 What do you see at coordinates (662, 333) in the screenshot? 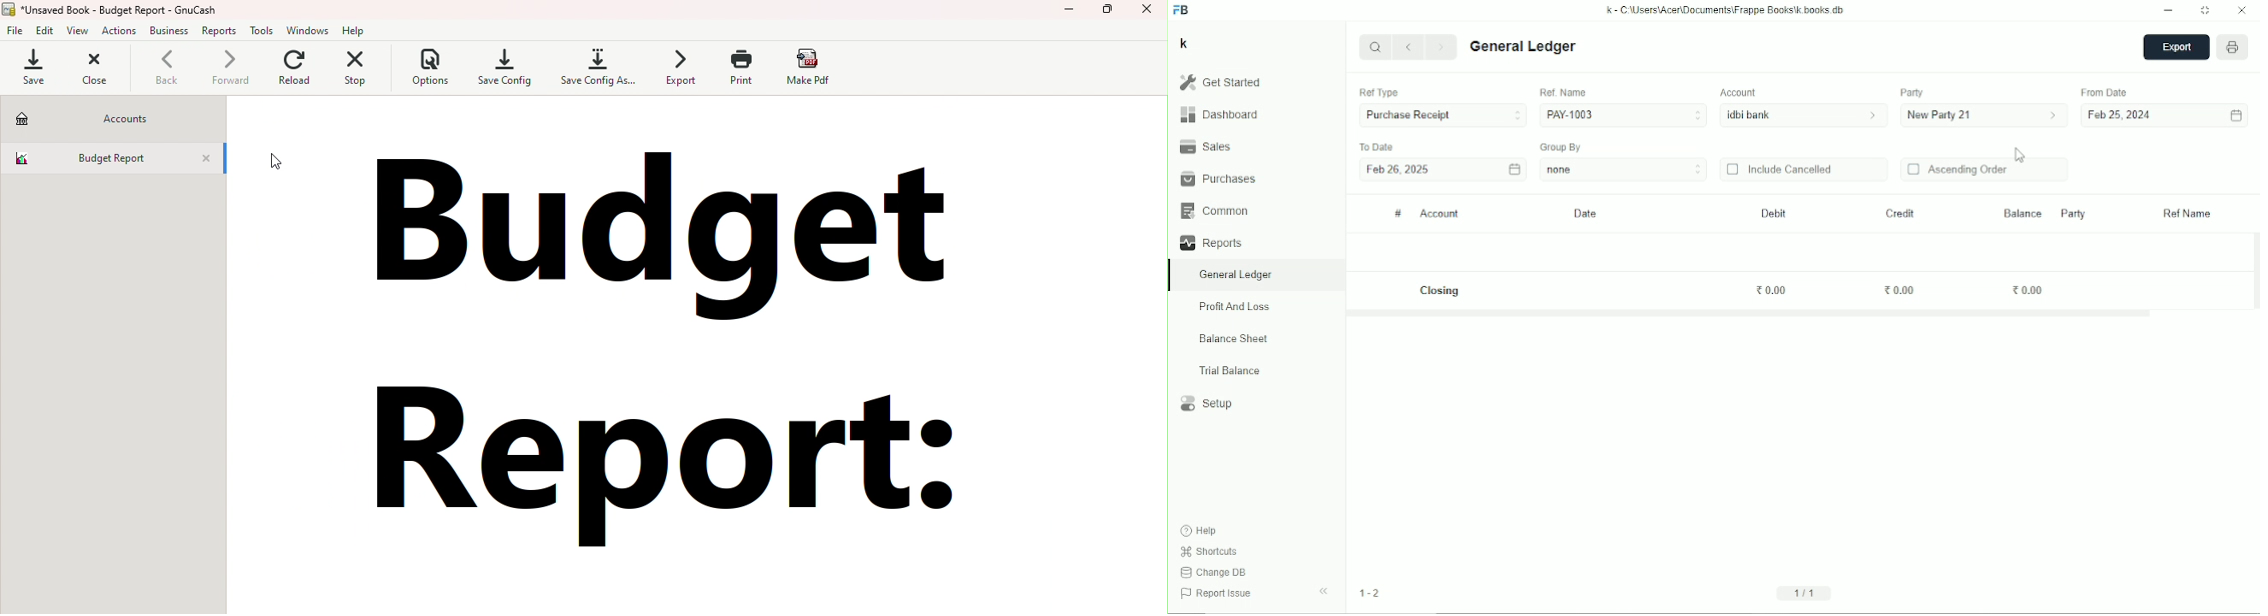
I see `Budget report` at bounding box center [662, 333].